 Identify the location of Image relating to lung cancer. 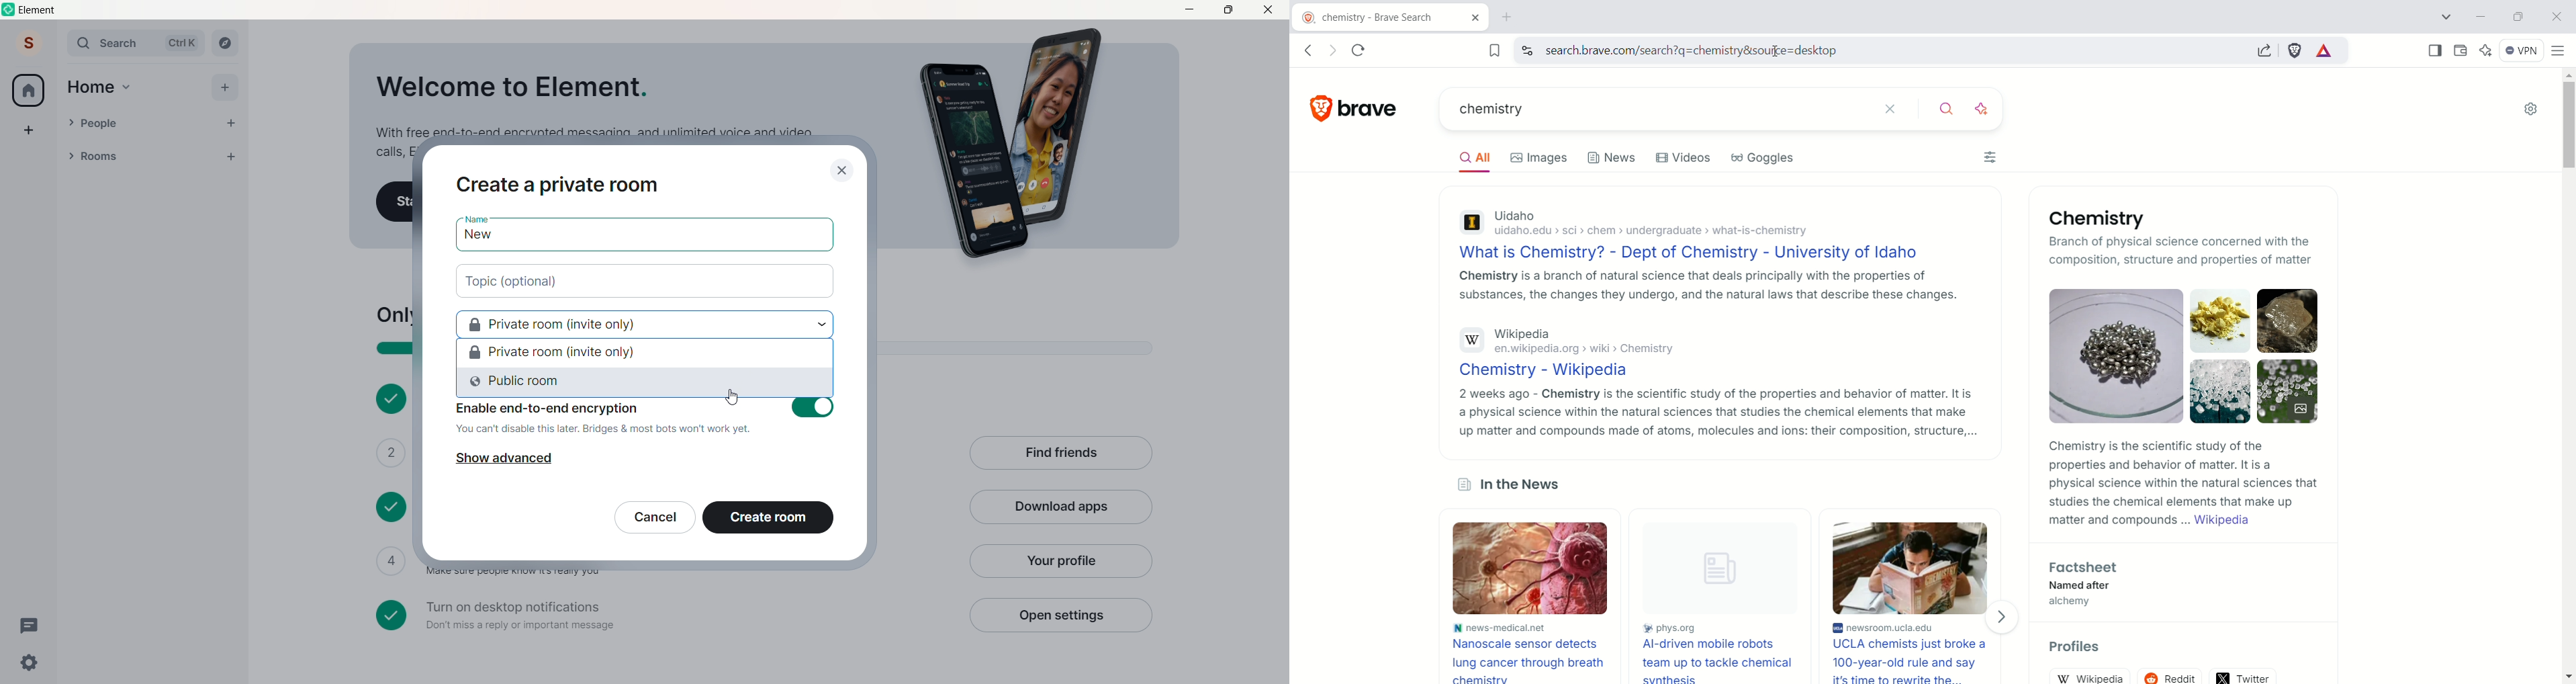
(1526, 569).